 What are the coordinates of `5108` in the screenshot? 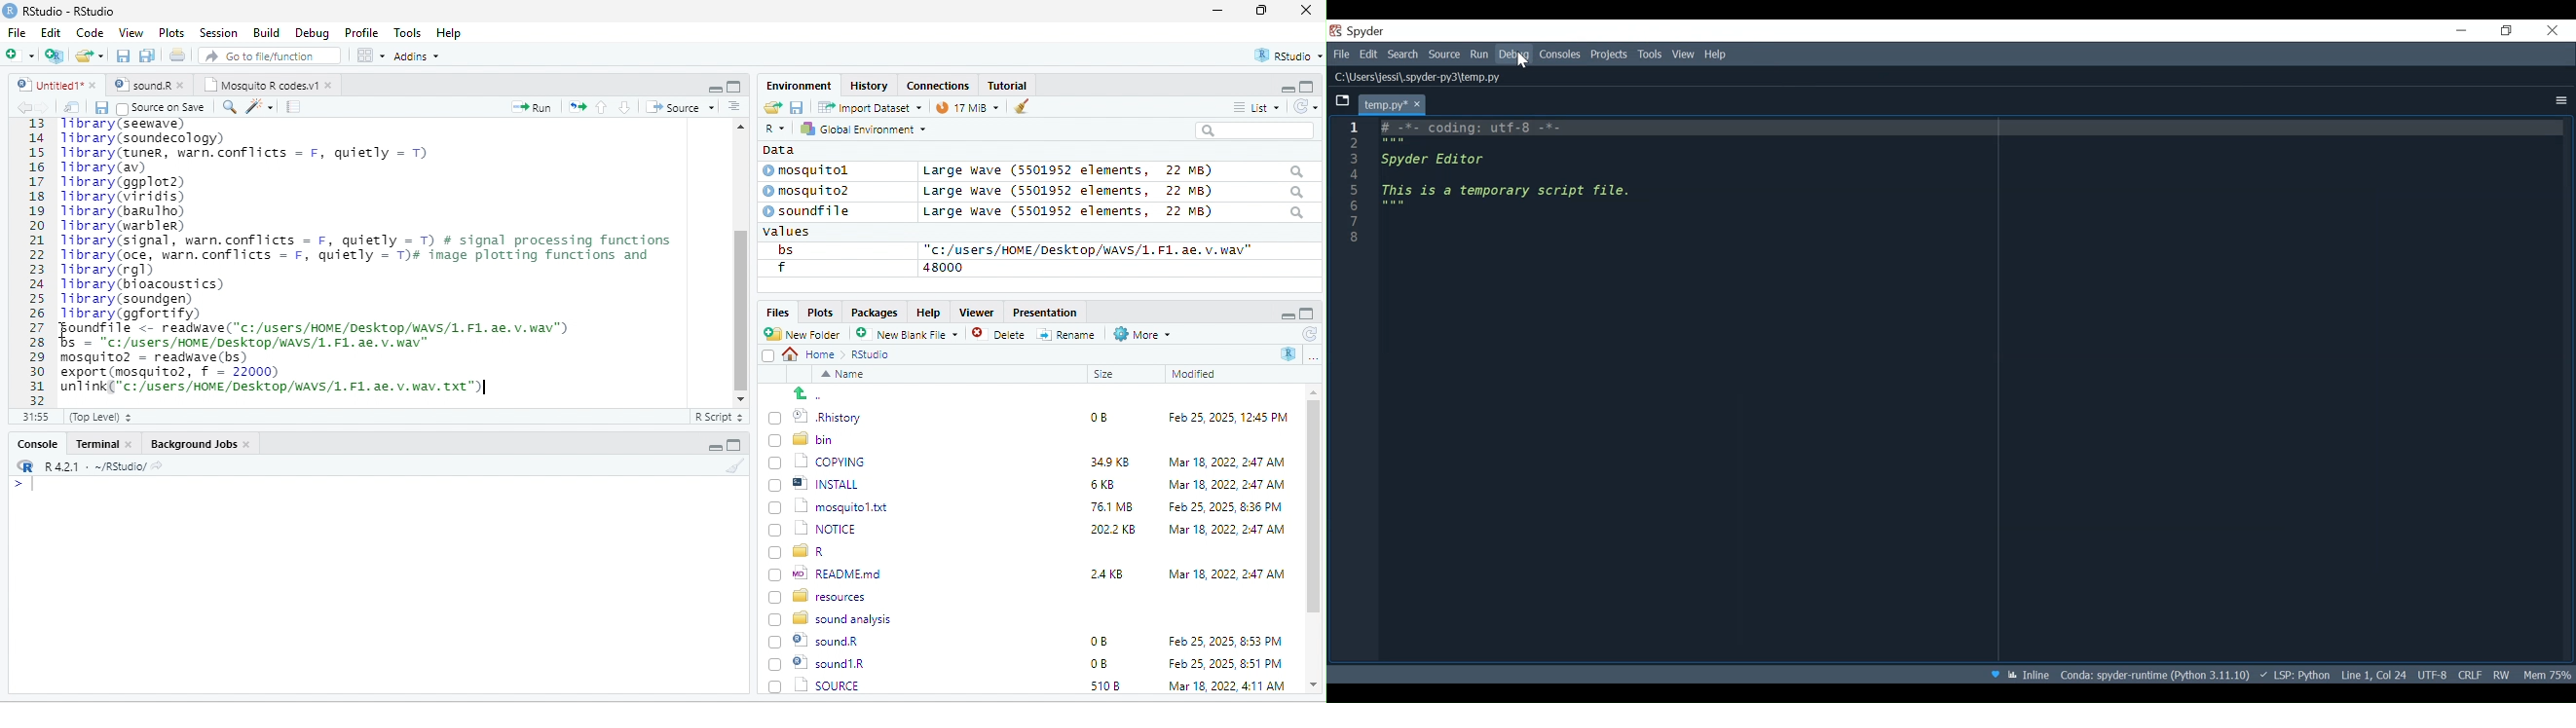 It's located at (1101, 662).